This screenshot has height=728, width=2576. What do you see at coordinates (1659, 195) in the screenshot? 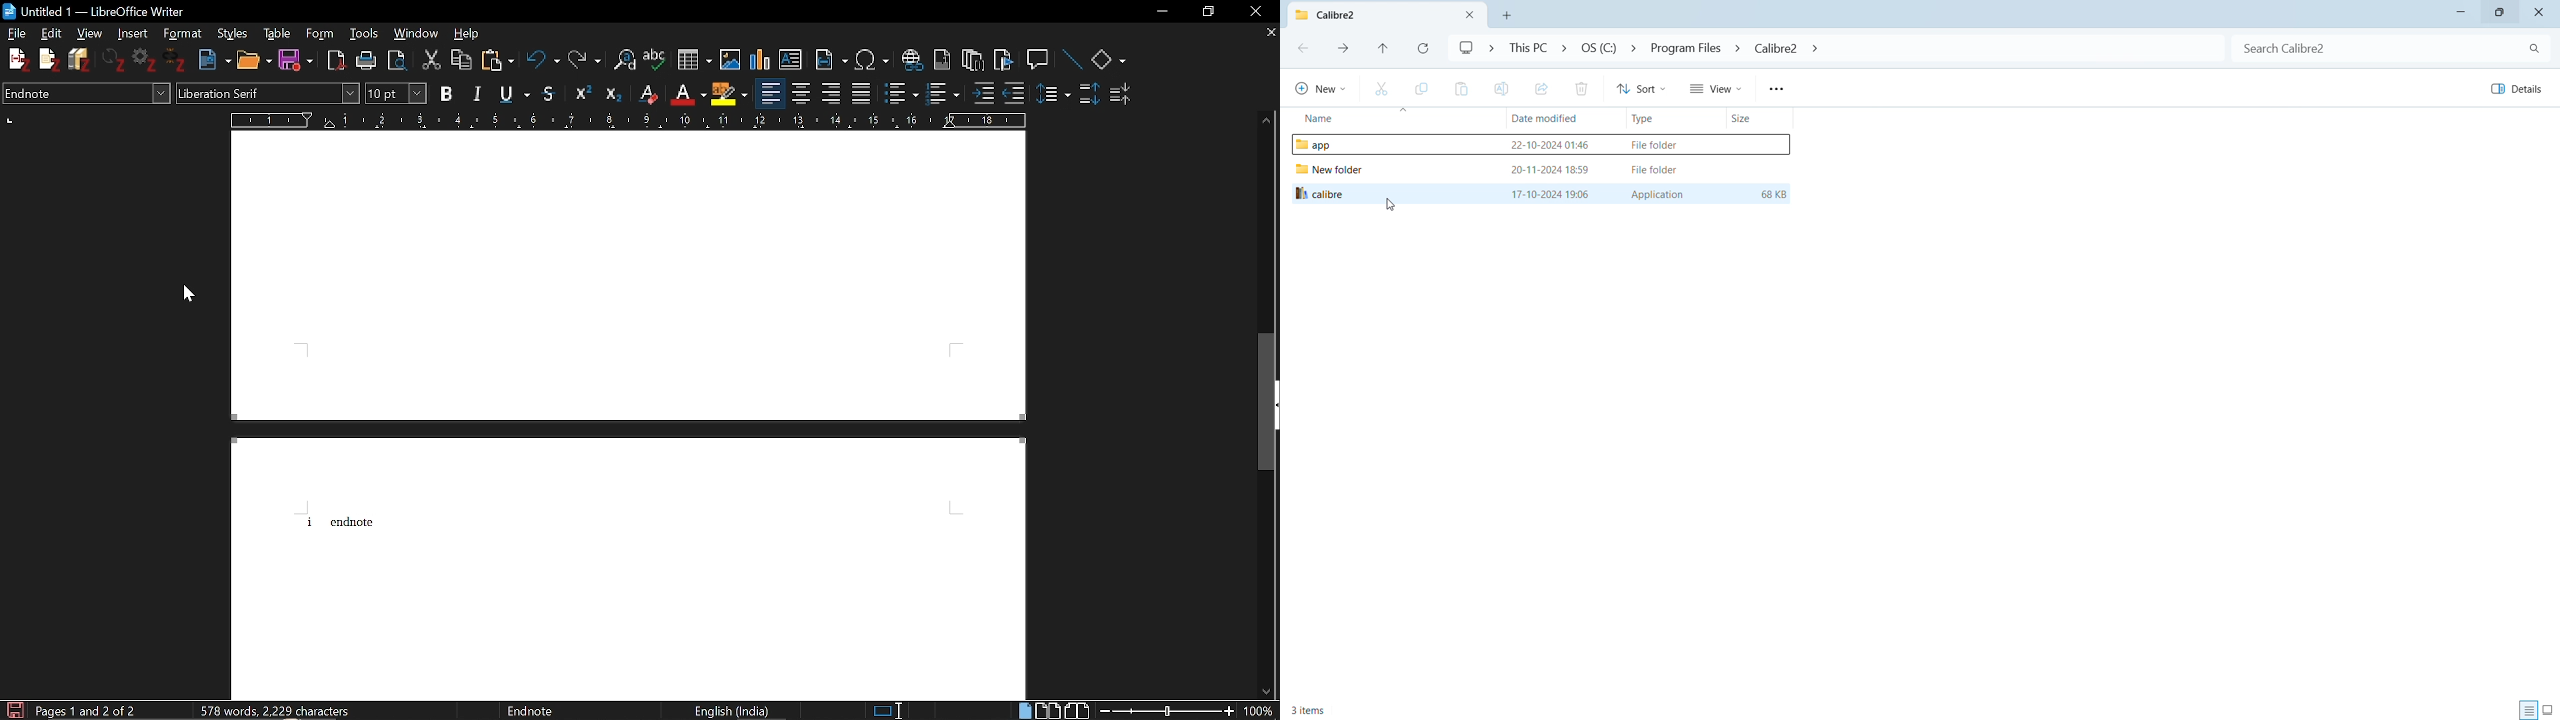
I see `Application` at bounding box center [1659, 195].